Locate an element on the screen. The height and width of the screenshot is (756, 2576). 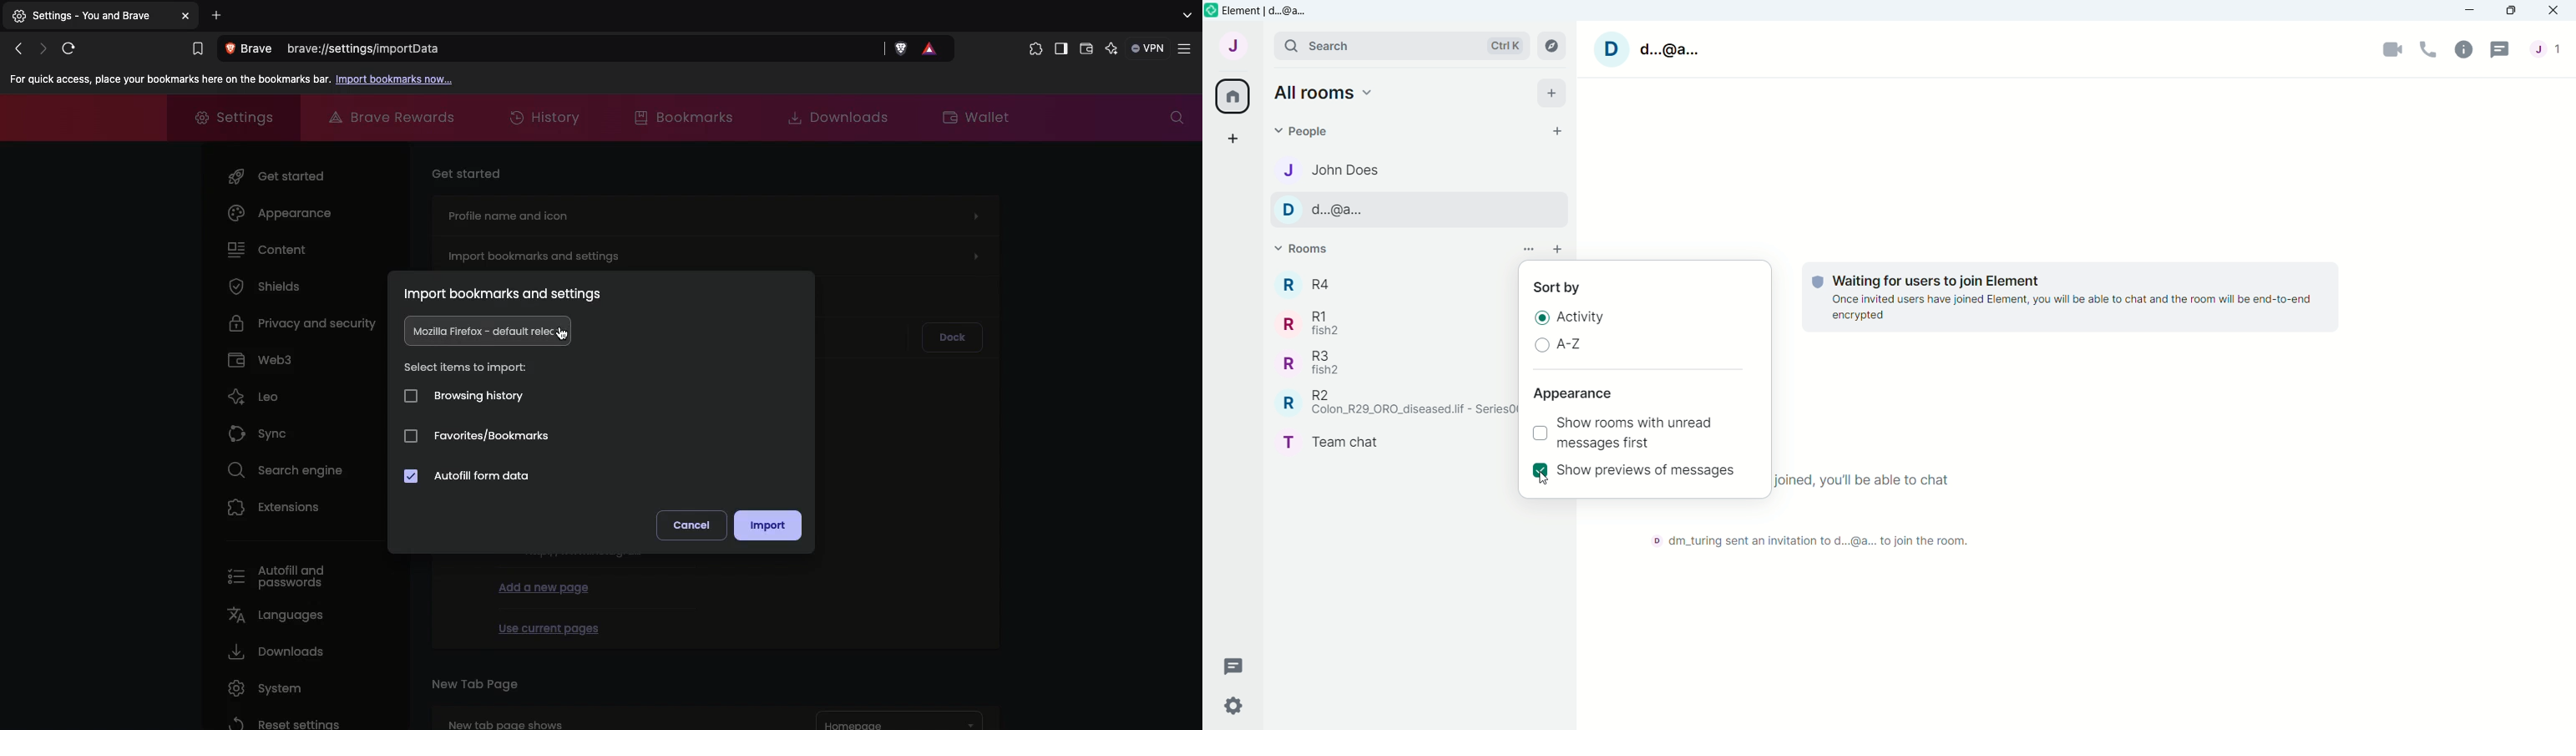
search tabs is located at coordinates (1186, 16).